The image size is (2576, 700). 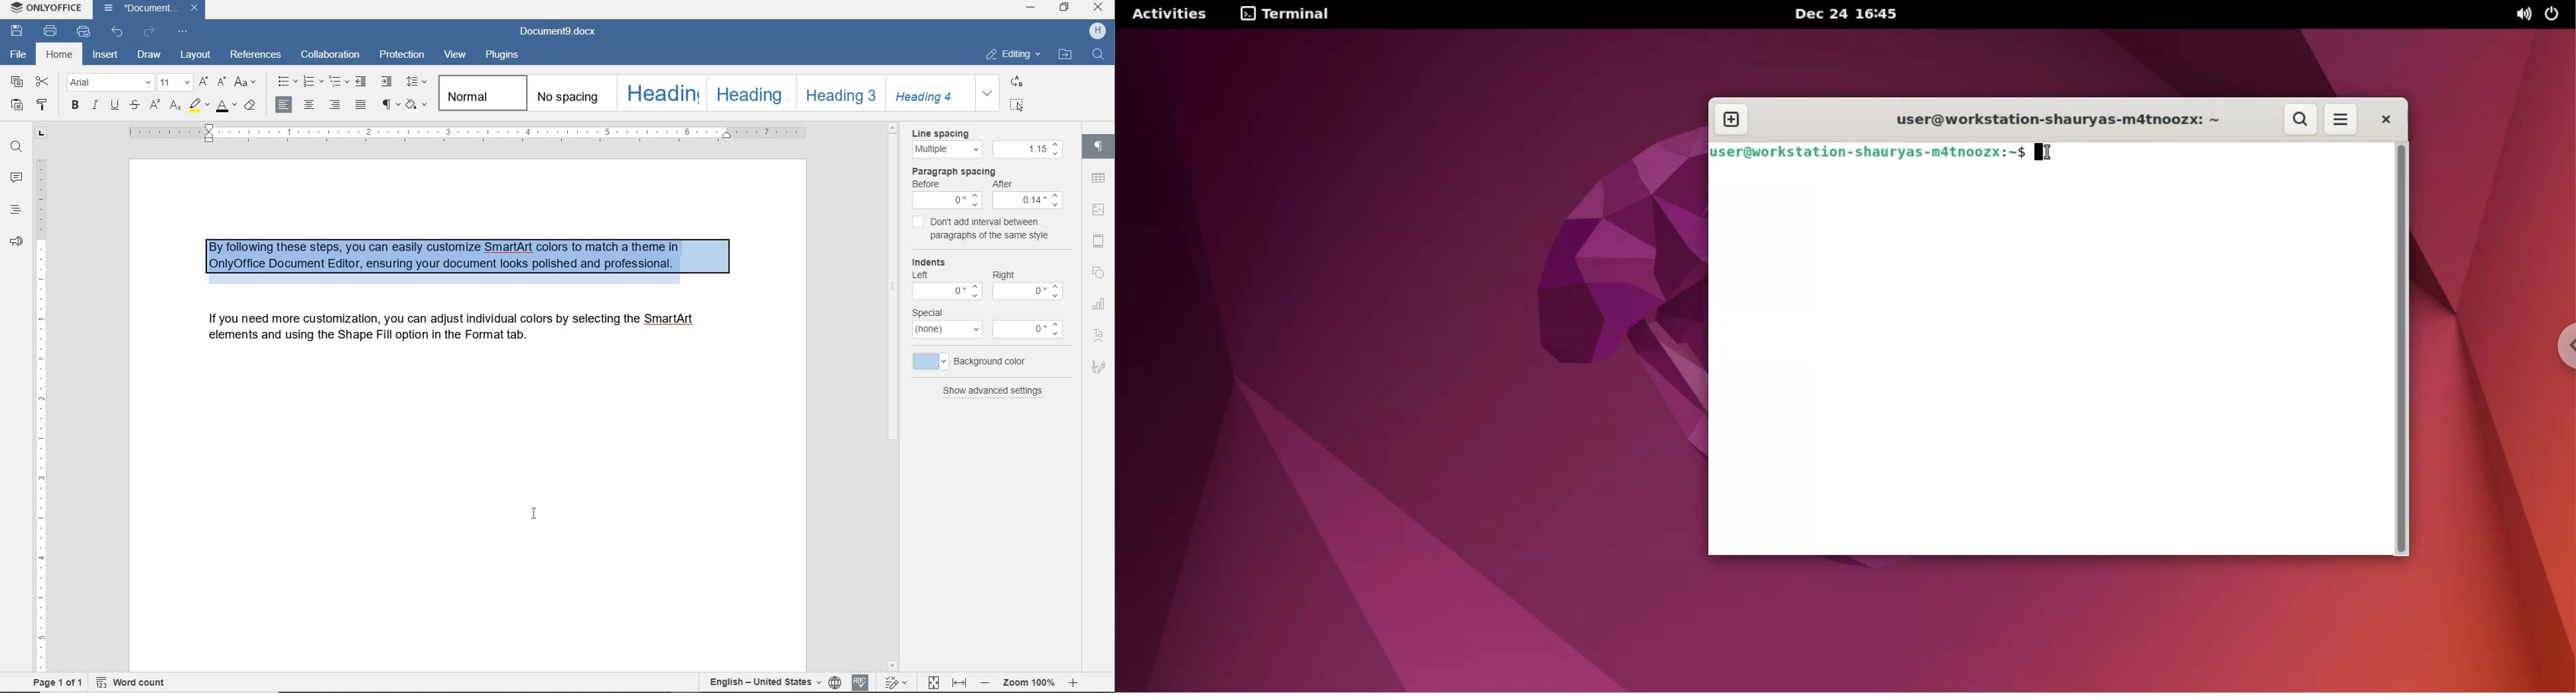 I want to click on undo, so click(x=117, y=33).